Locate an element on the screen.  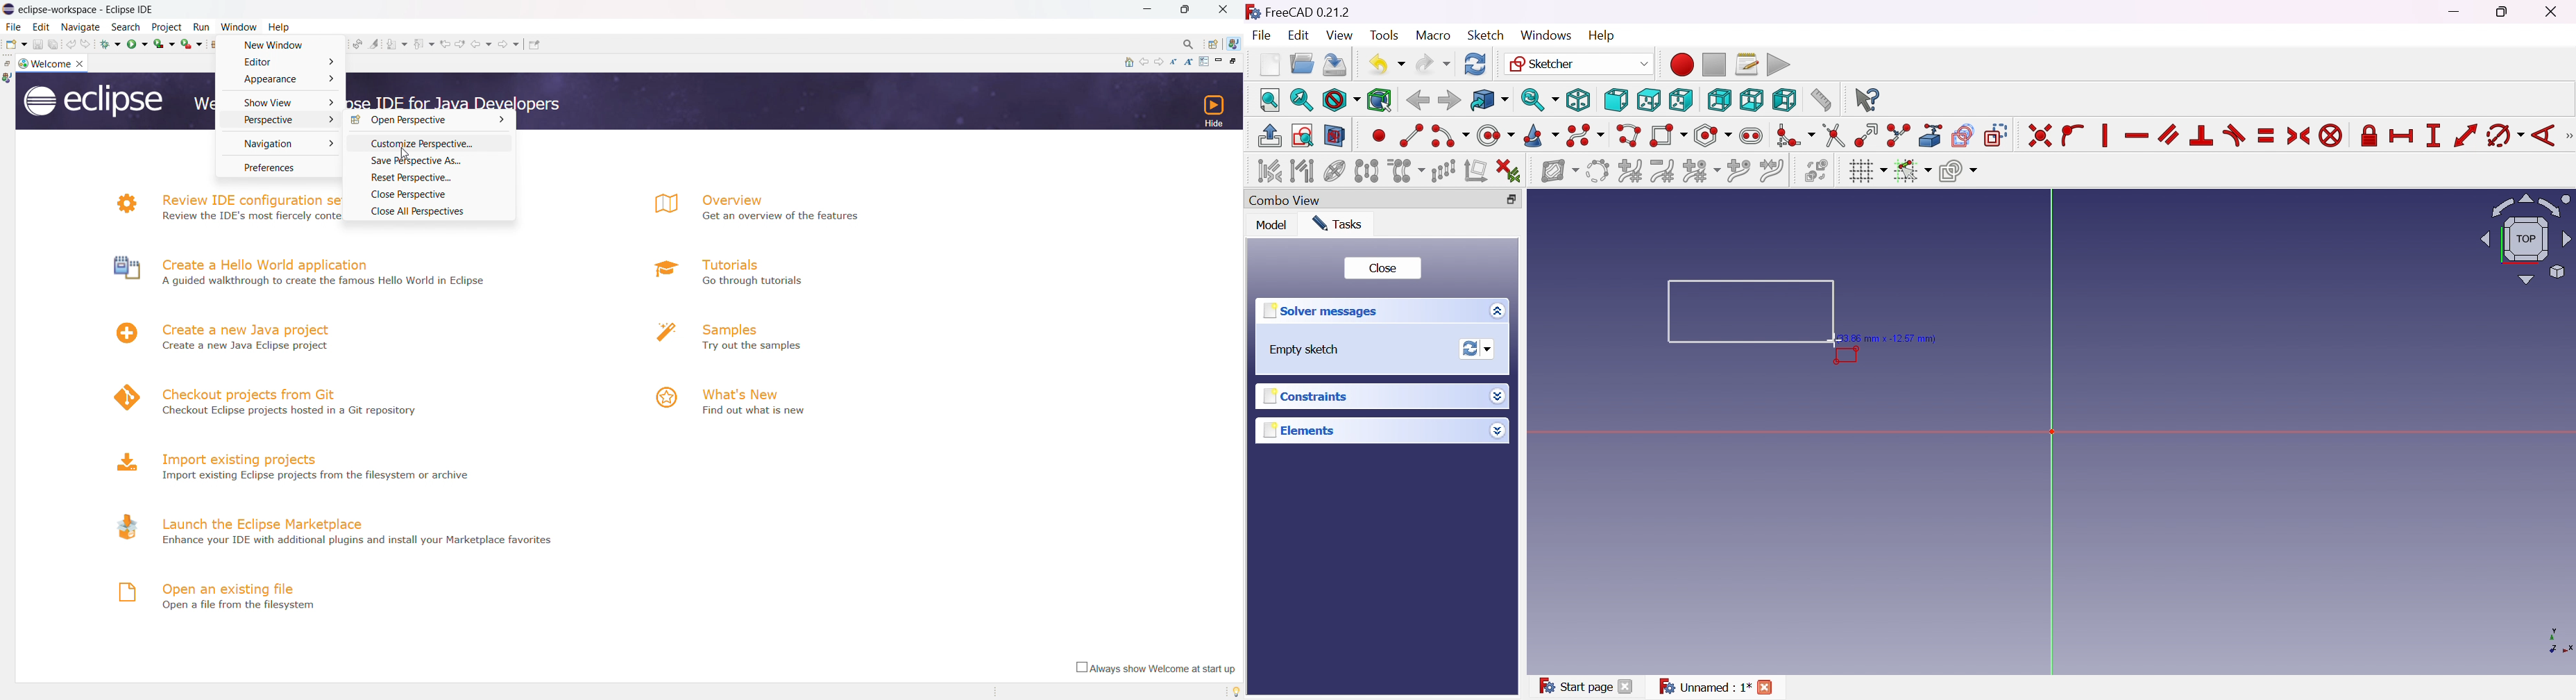
New is located at coordinates (1270, 64).